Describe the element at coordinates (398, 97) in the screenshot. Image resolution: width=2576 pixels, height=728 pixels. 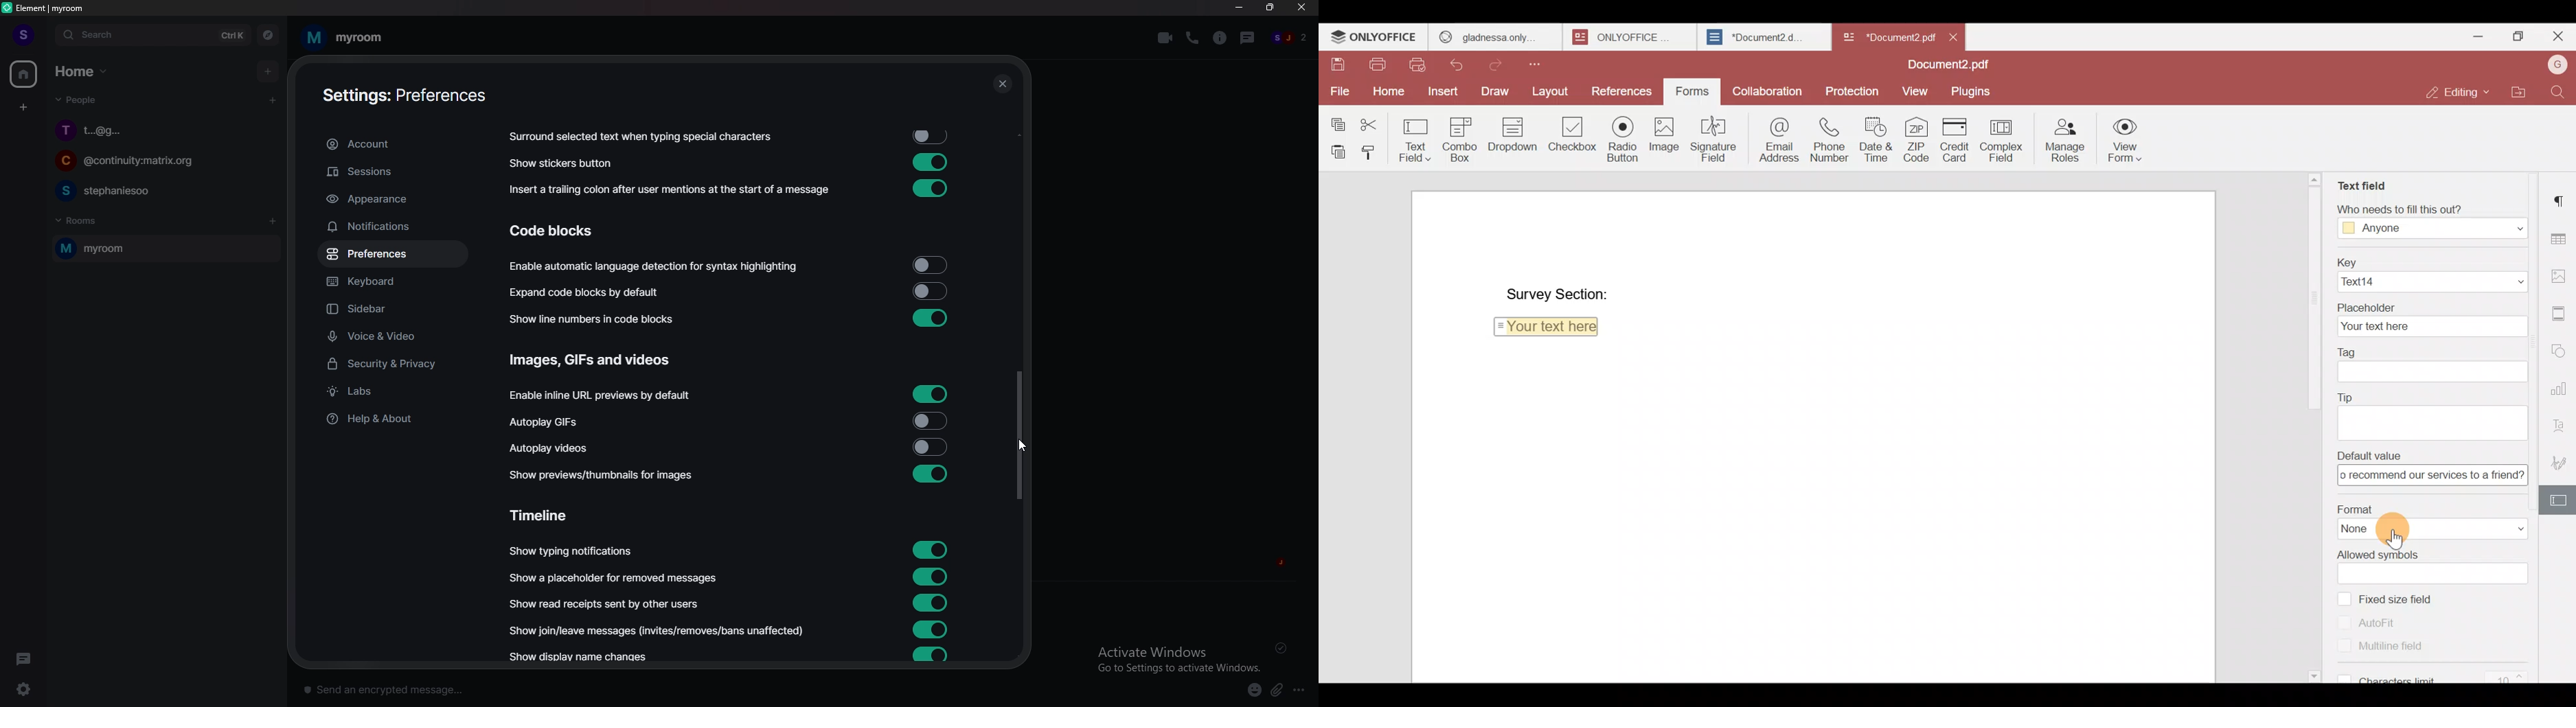
I see `settings account` at that location.